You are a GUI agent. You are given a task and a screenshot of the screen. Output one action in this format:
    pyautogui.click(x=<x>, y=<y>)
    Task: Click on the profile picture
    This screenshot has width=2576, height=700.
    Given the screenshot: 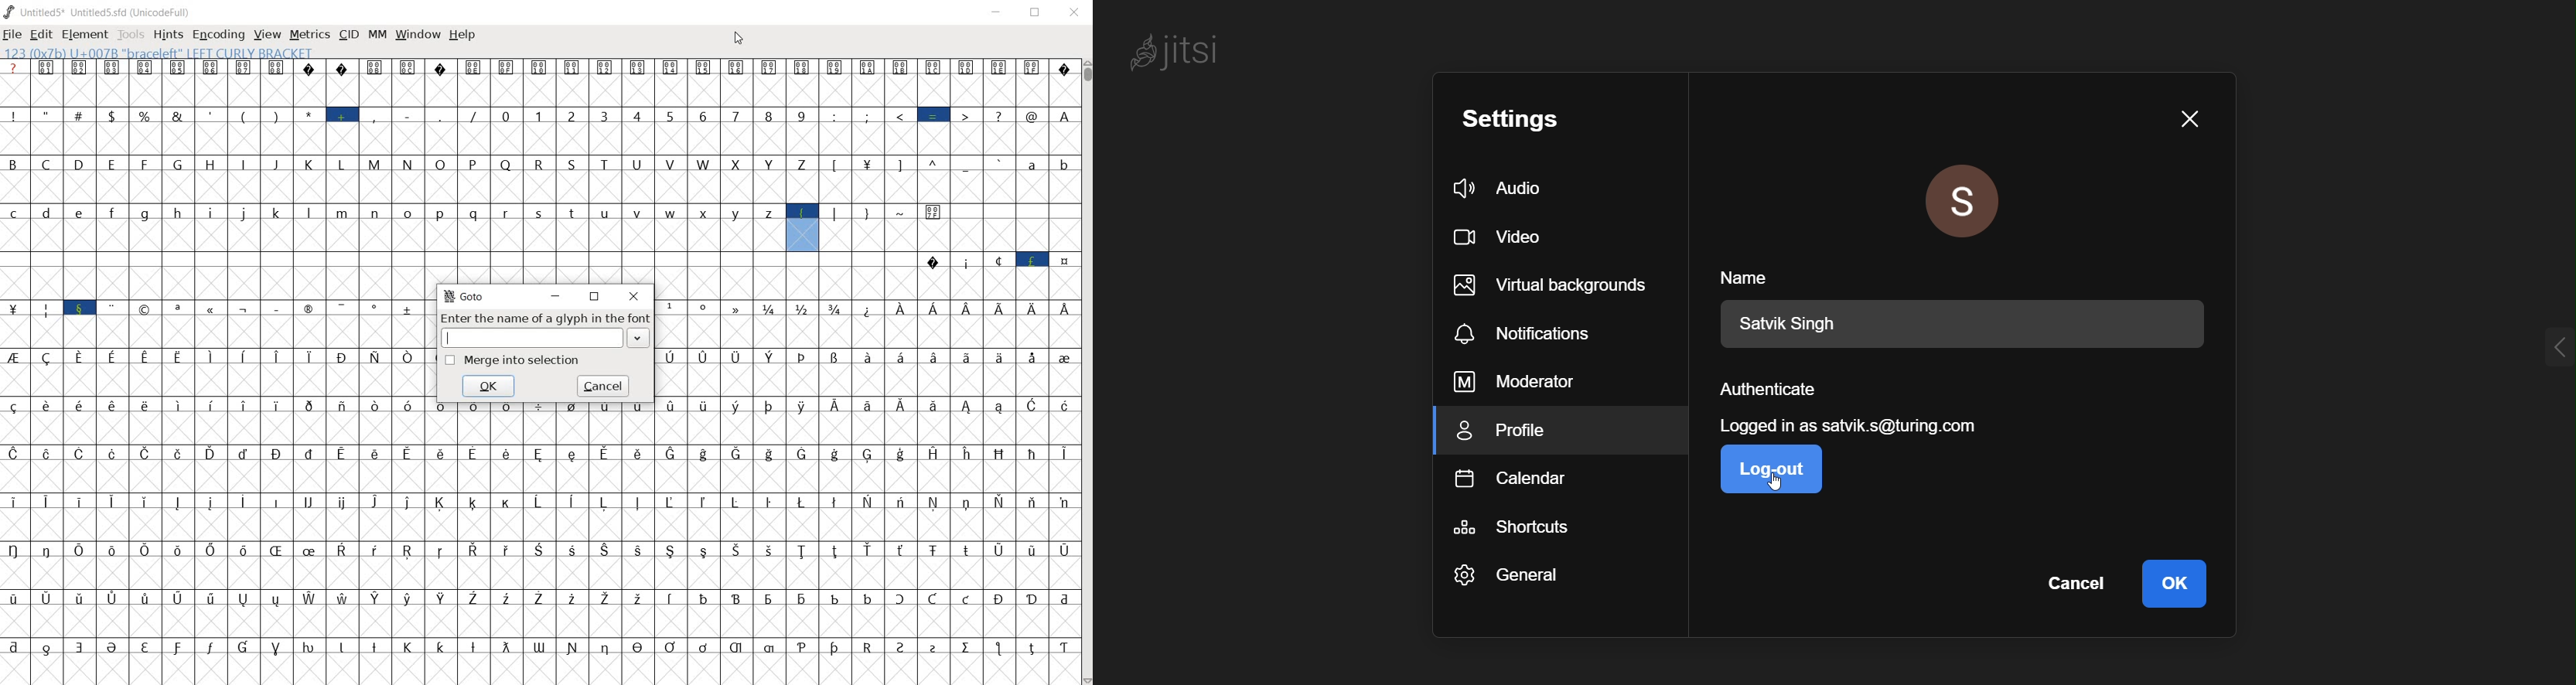 What is the action you would take?
    pyautogui.click(x=1960, y=202)
    